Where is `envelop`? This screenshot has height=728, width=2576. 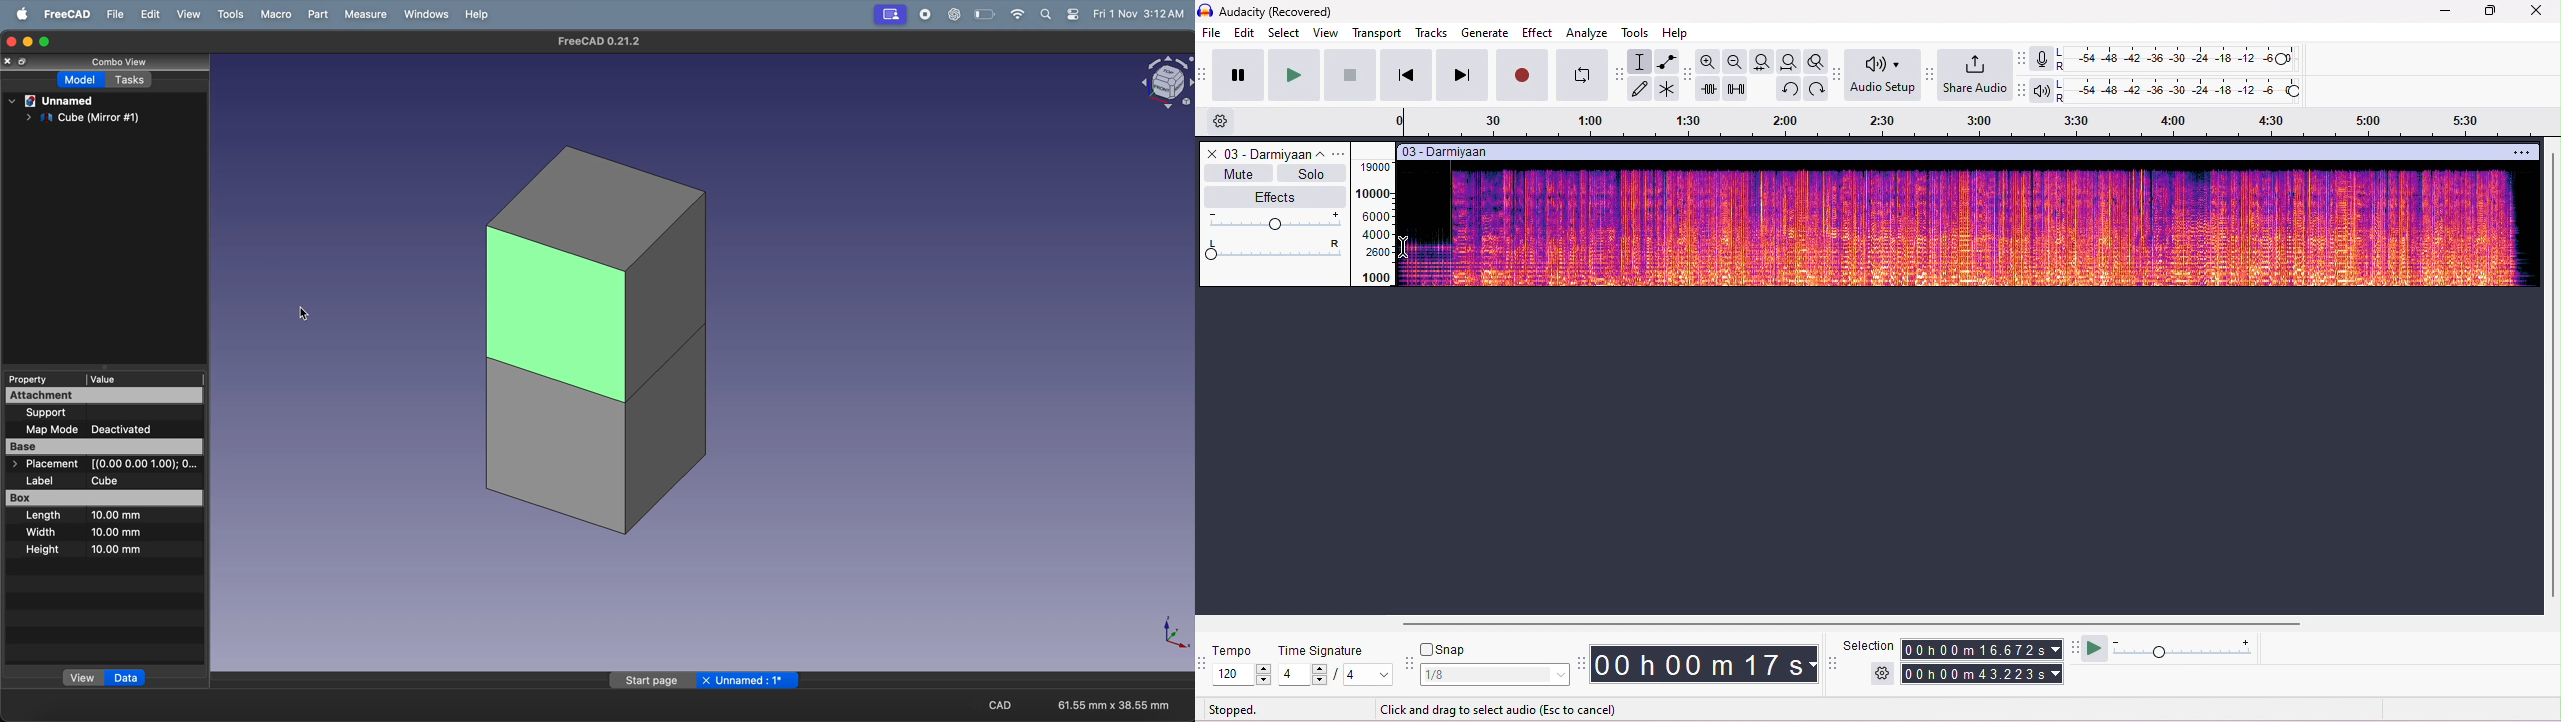
envelop is located at coordinates (1669, 62).